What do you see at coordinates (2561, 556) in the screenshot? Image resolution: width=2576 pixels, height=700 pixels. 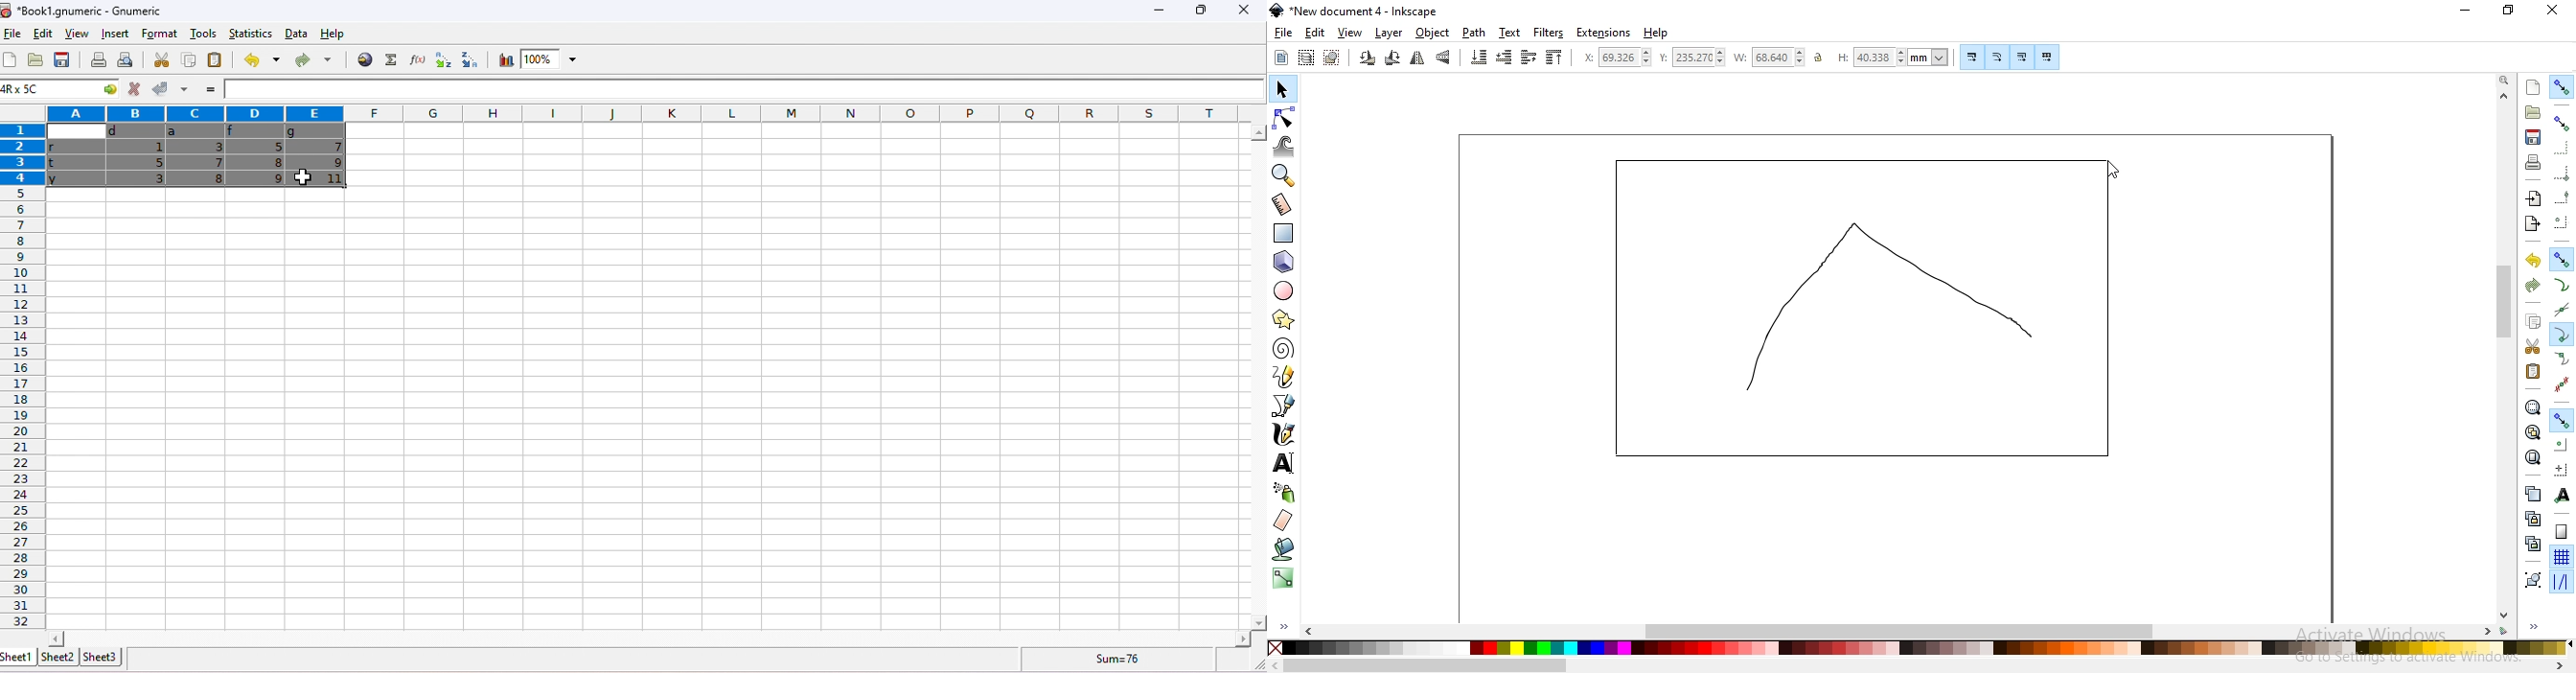 I see `snap to grids` at bounding box center [2561, 556].